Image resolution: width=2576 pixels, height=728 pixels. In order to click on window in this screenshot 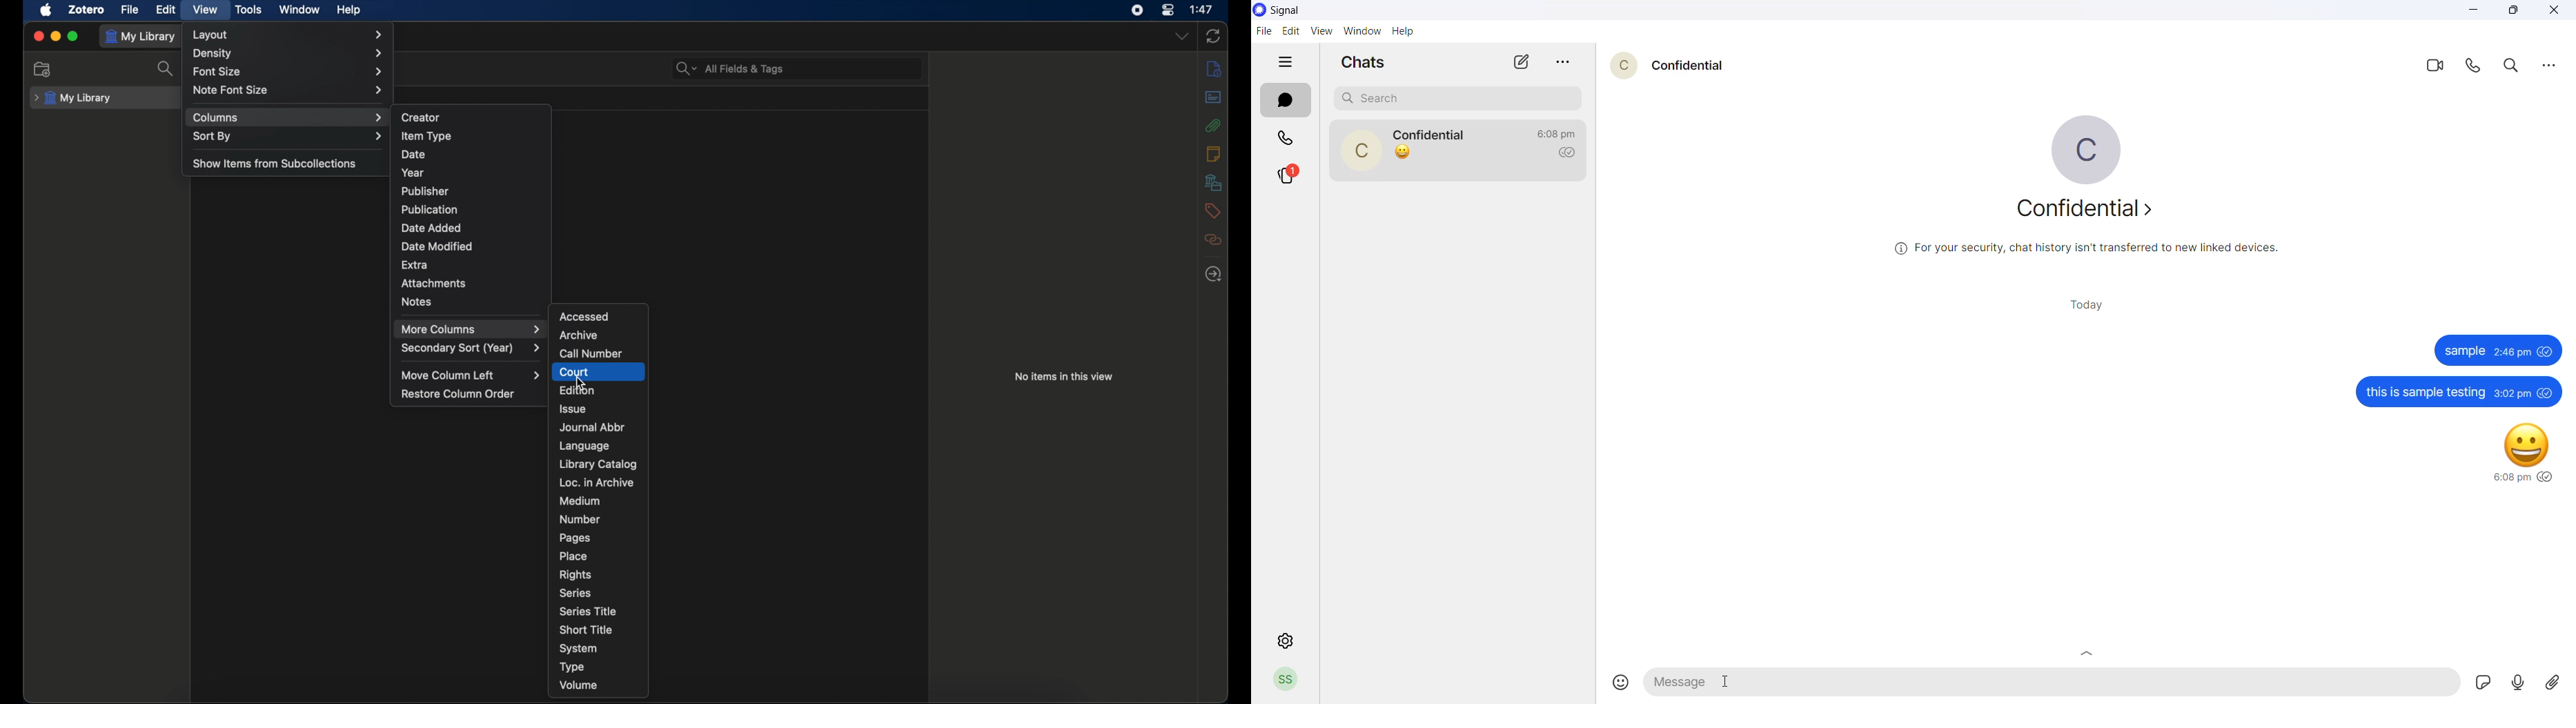, I will do `click(298, 9)`.